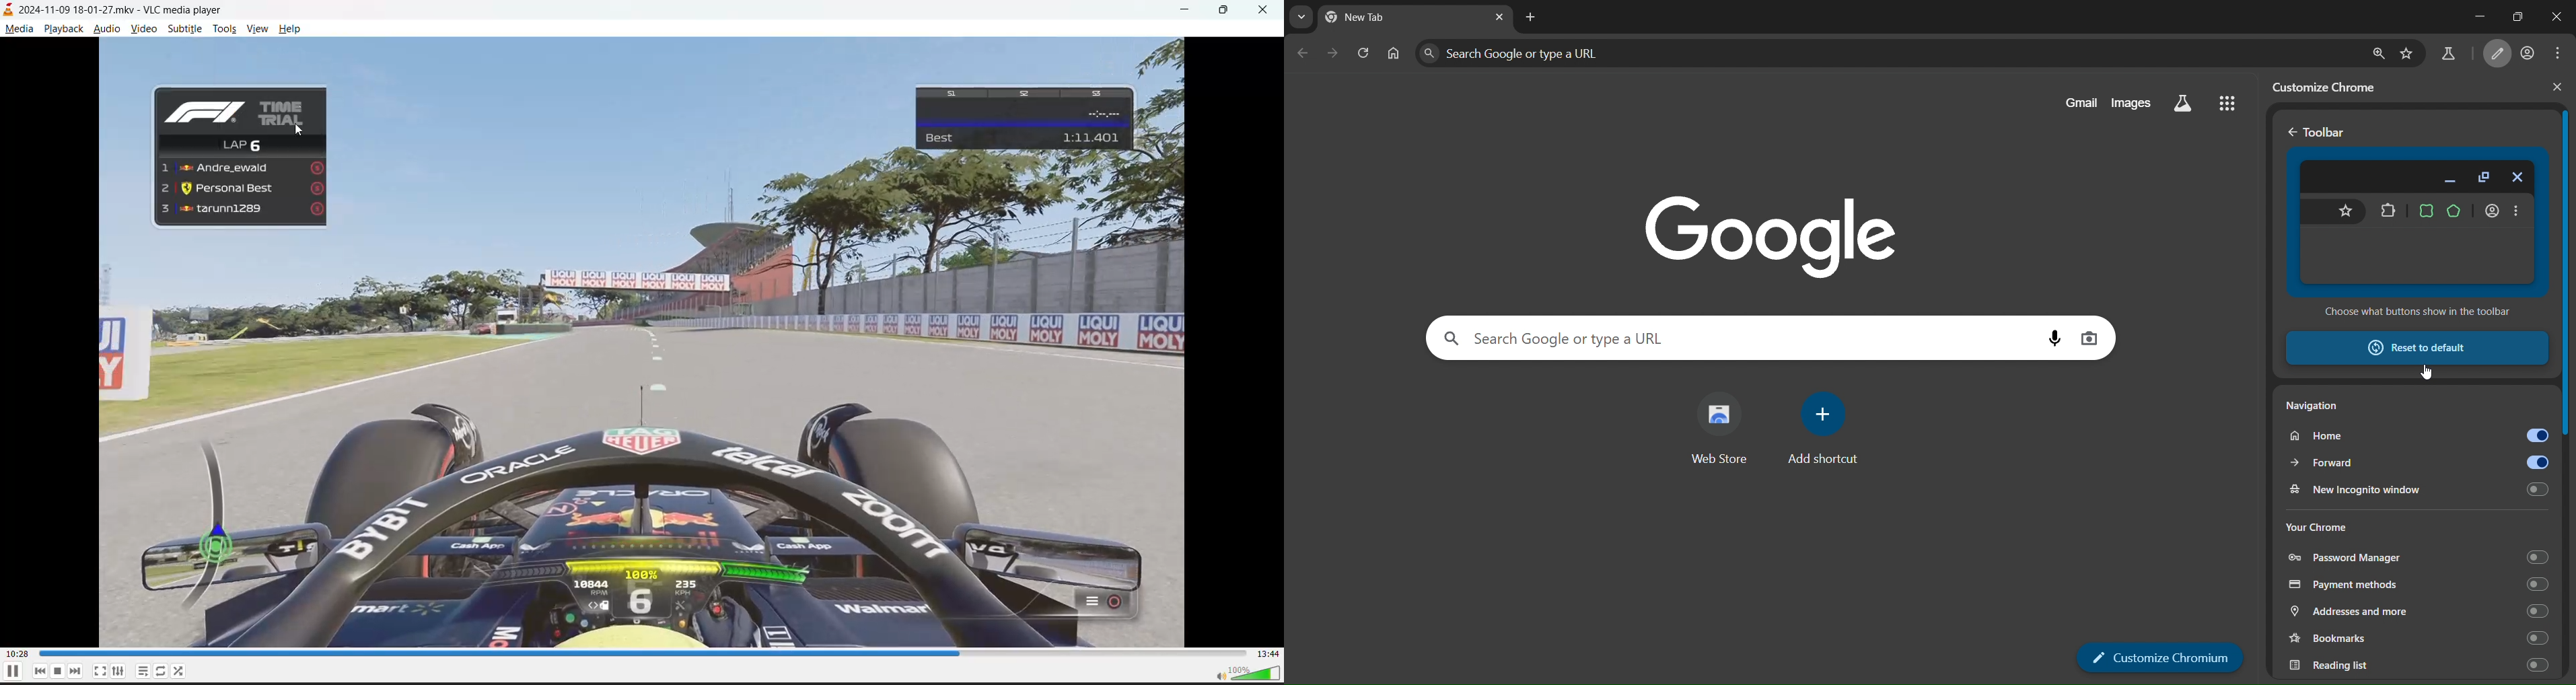 Image resolution: width=2576 pixels, height=700 pixels. What do you see at coordinates (1026, 118) in the screenshot?
I see `Best 1:11.401` at bounding box center [1026, 118].